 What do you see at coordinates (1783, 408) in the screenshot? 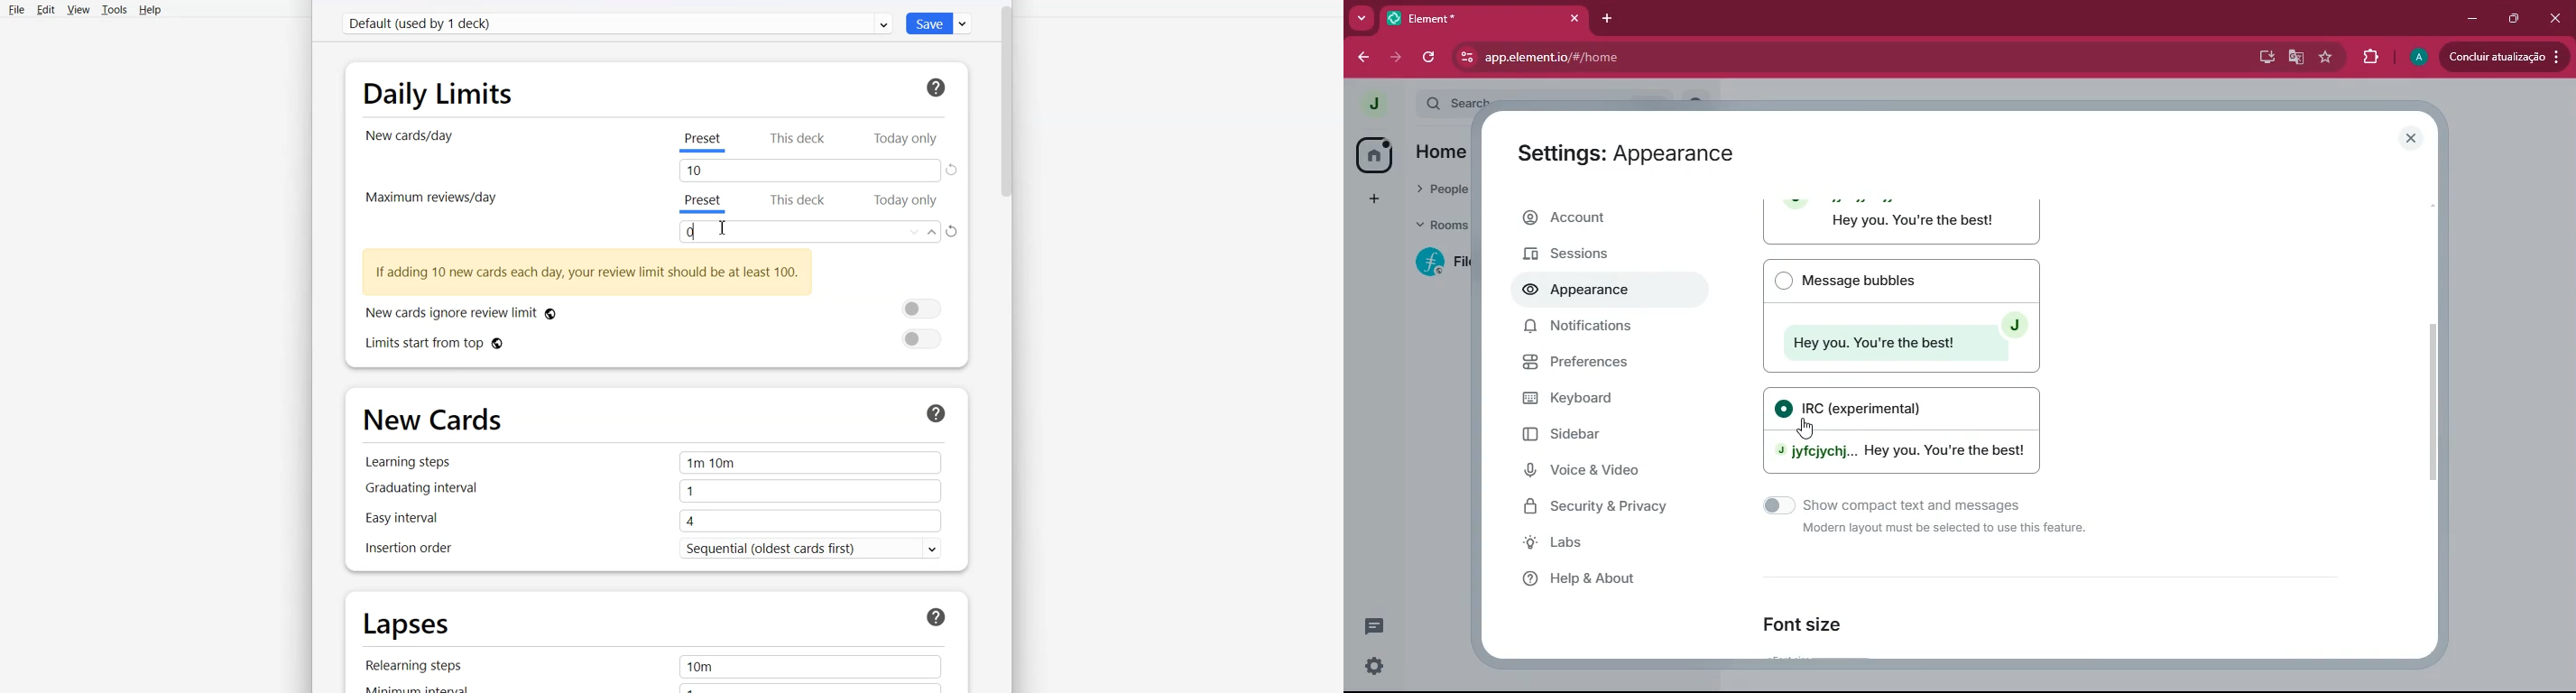
I see `on` at bounding box center [1783, 408].